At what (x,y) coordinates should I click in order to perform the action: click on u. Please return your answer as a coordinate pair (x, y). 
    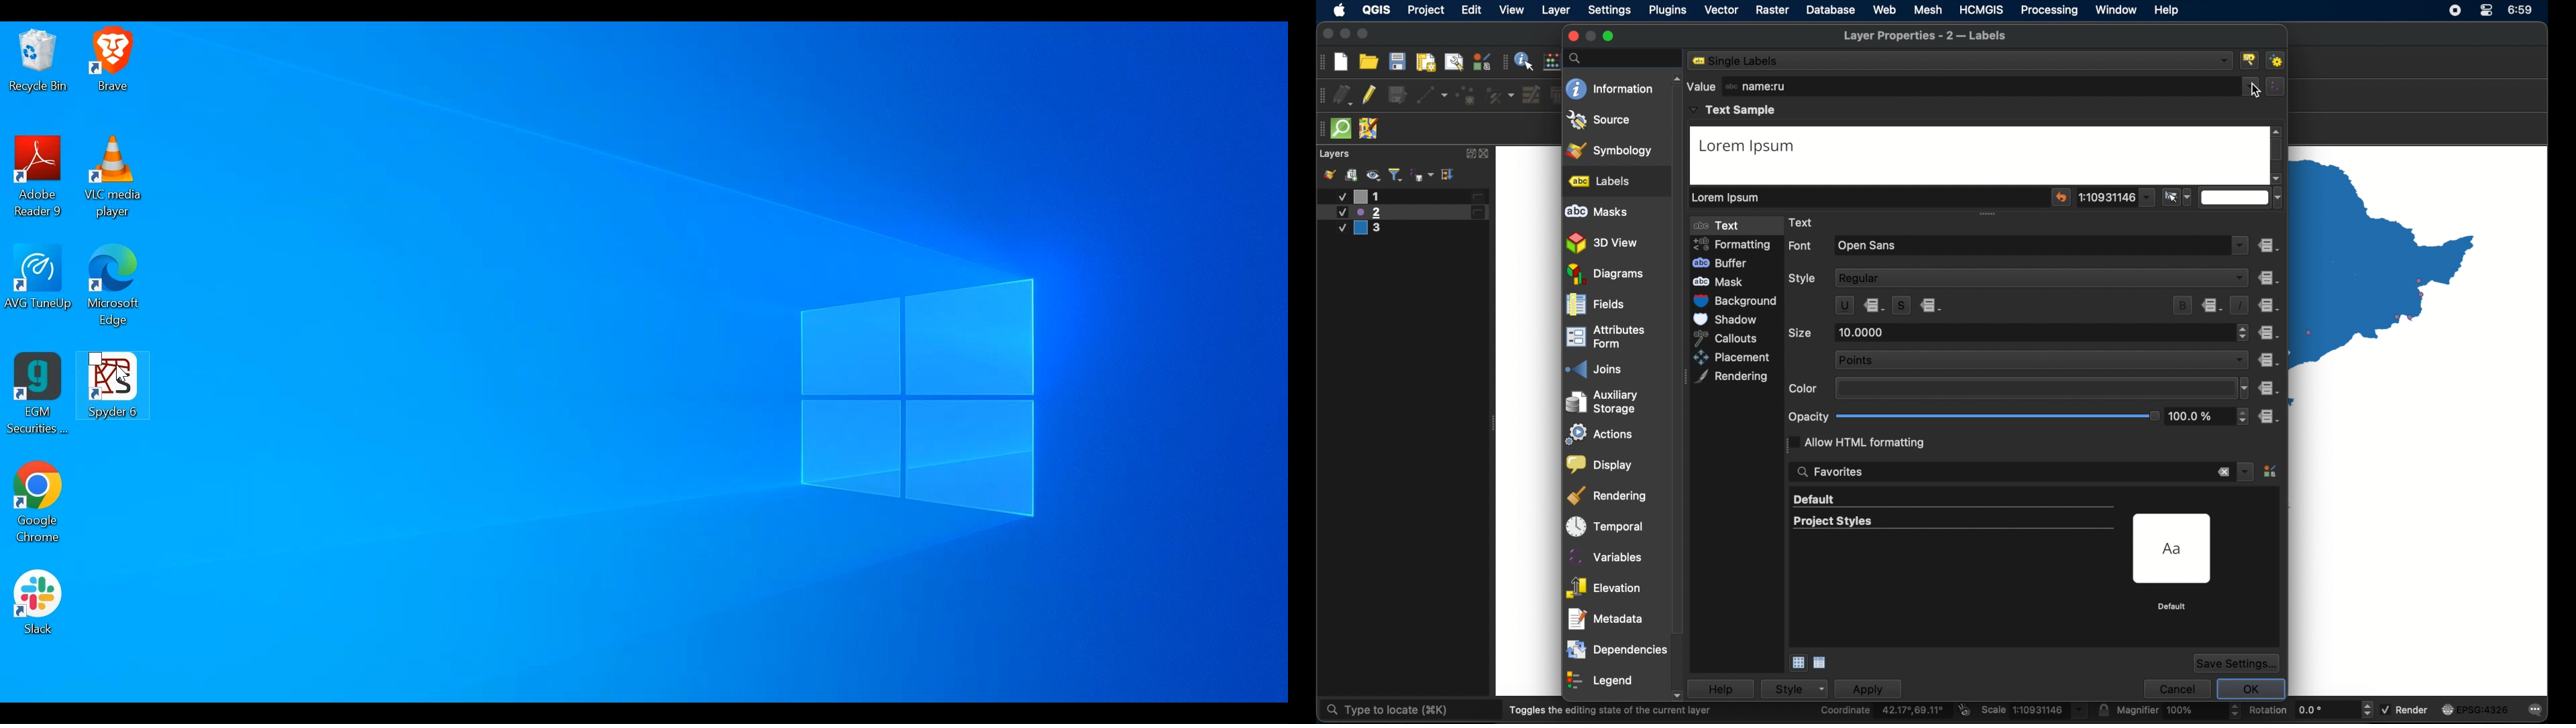
    Looking at the image, I should click on (1843, 306).